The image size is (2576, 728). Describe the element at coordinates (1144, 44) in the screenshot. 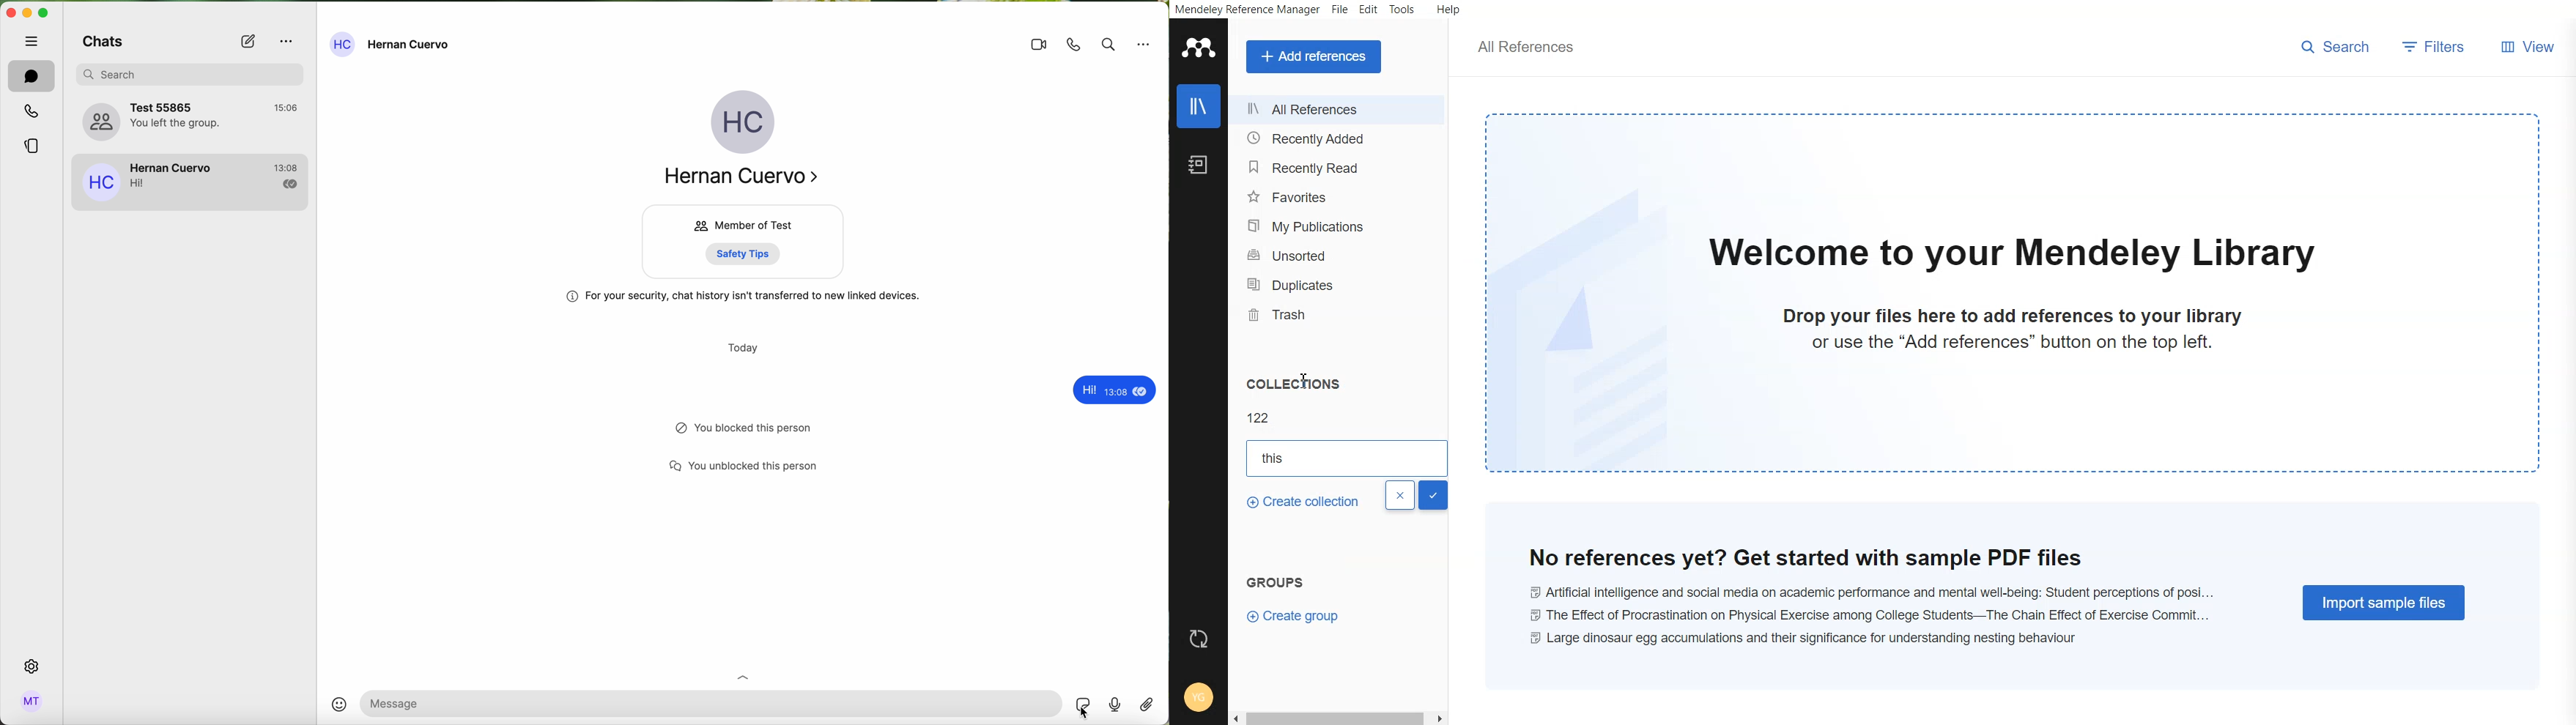

I see `options` at that location.